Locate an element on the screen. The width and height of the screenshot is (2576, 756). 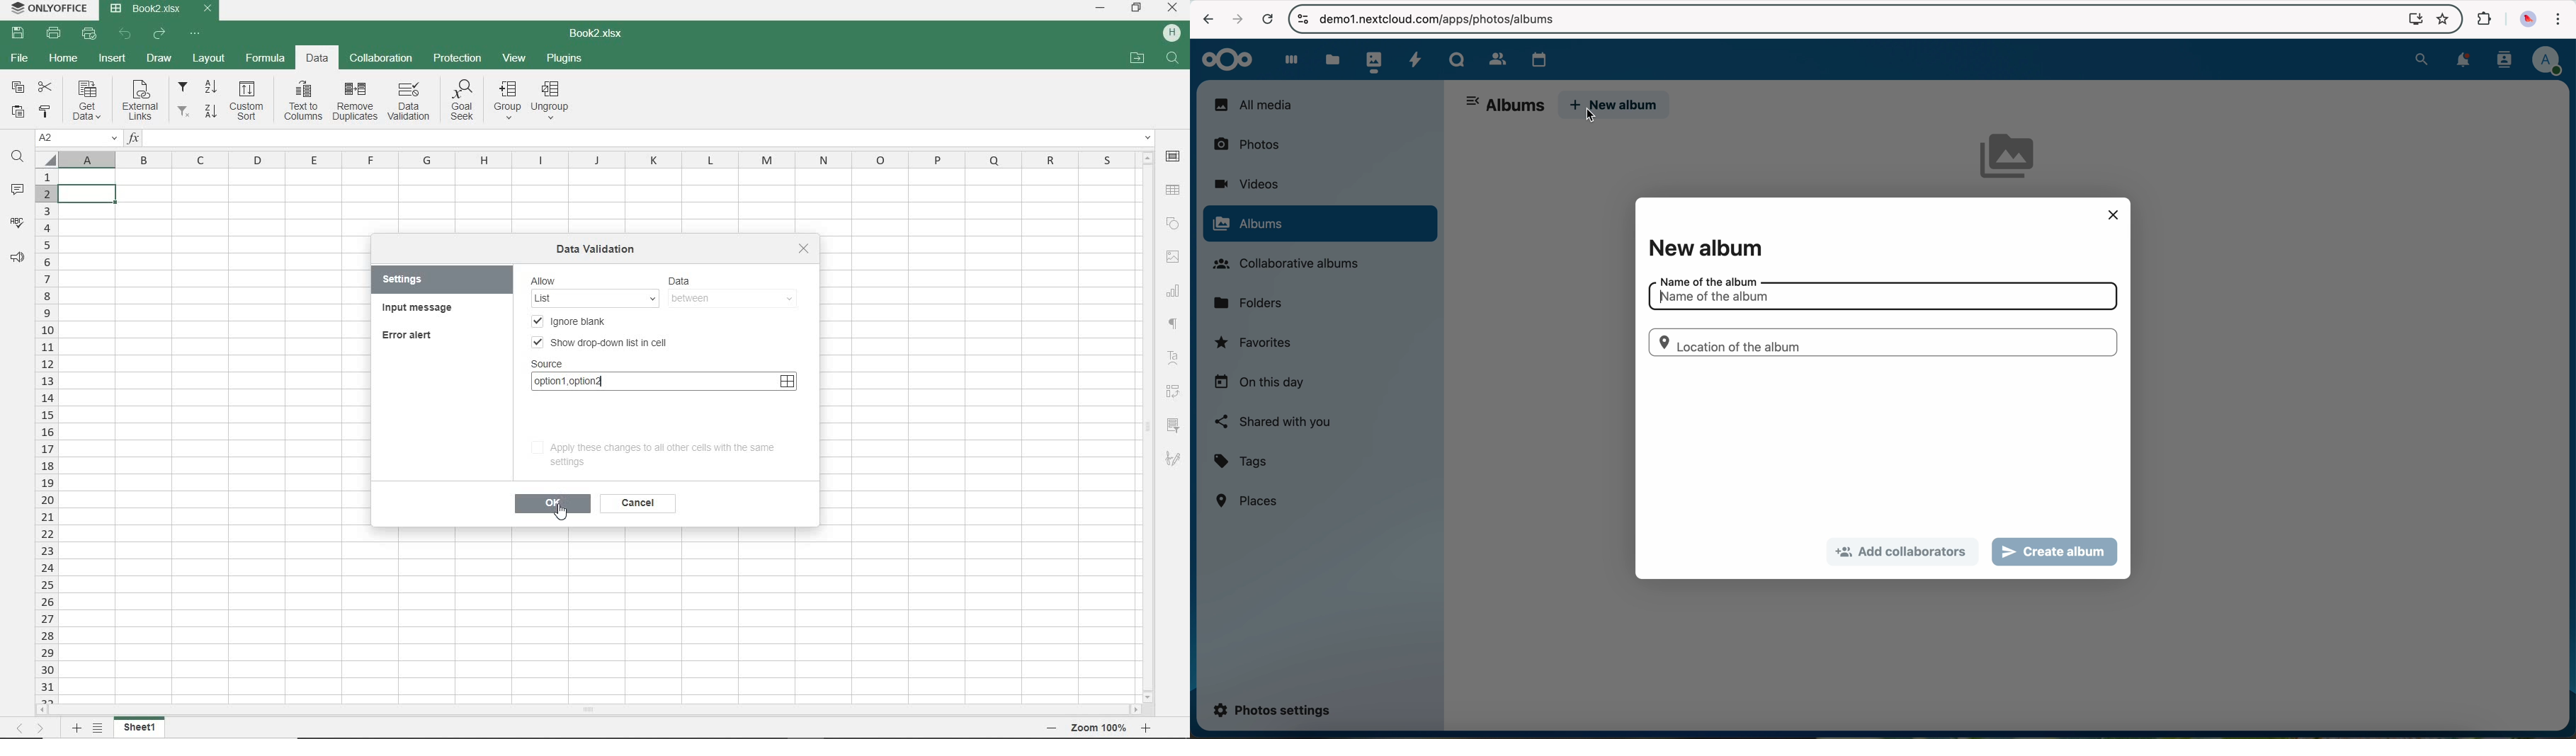
close pop-up is located at coordinates (2113, 215).